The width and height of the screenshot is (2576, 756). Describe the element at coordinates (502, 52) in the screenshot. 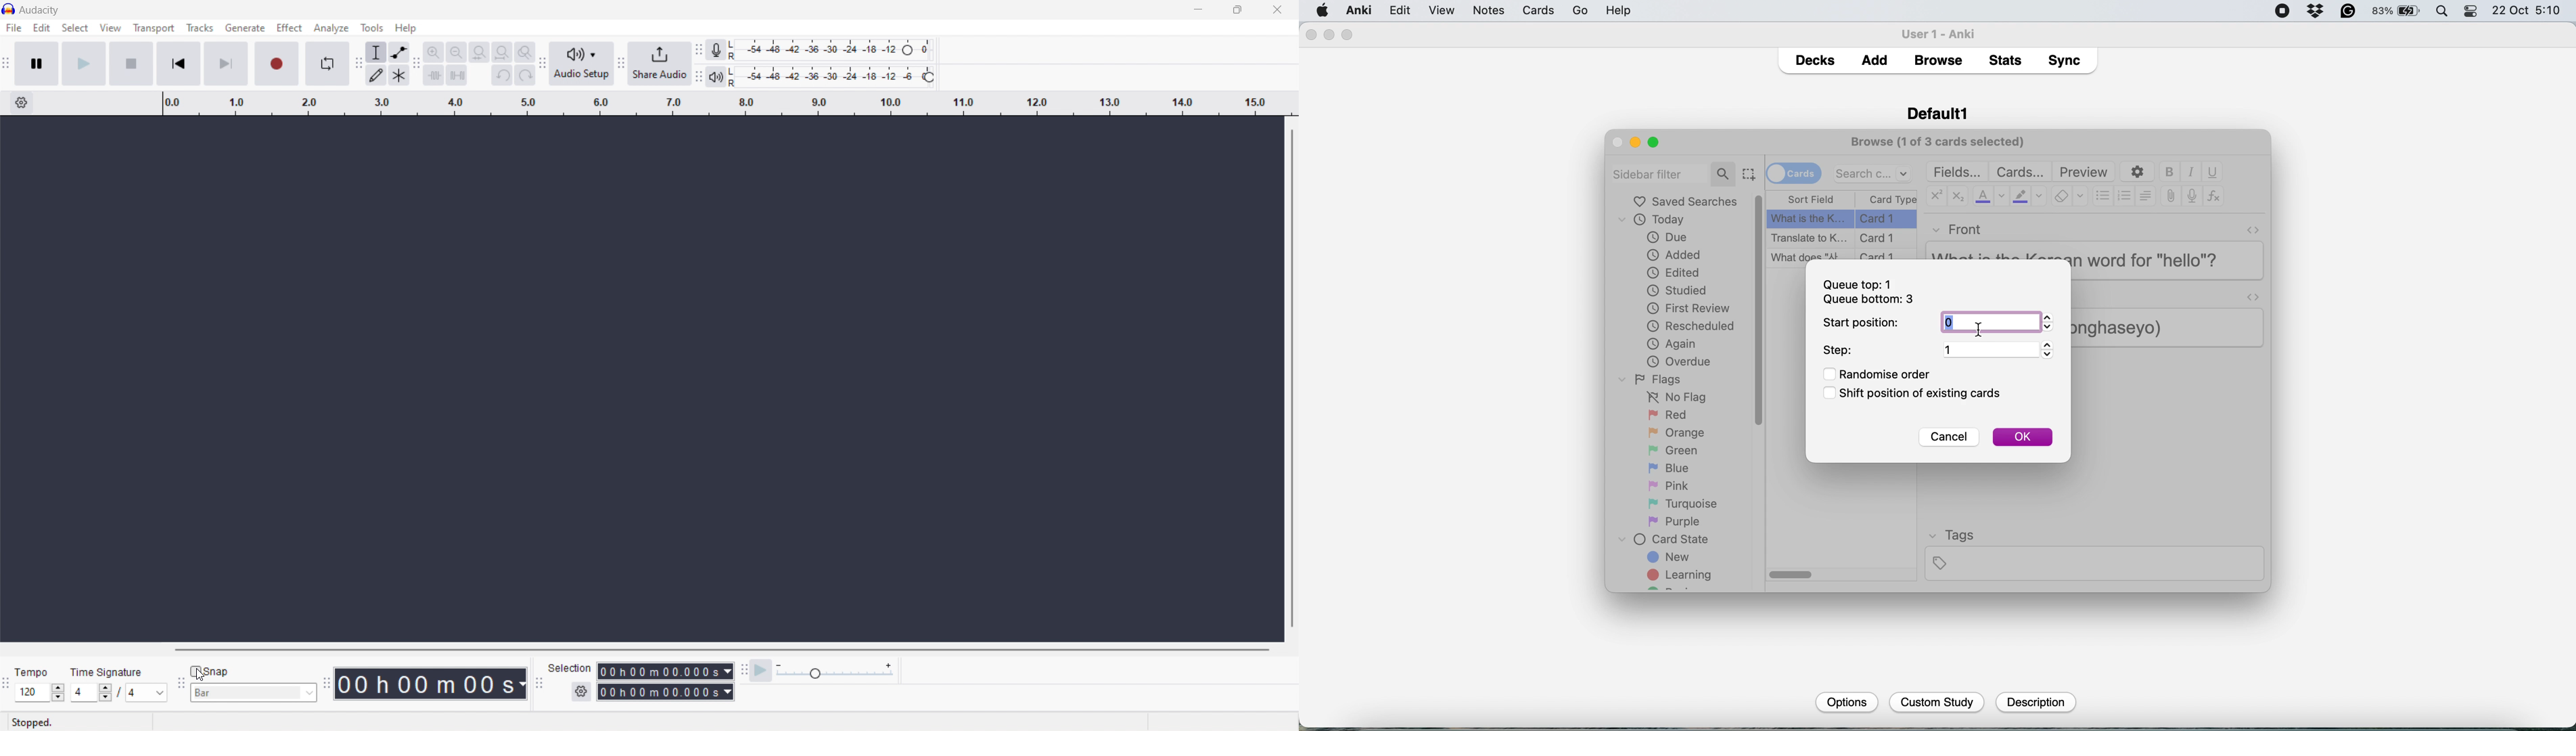

I see `fit project to width` at that location.